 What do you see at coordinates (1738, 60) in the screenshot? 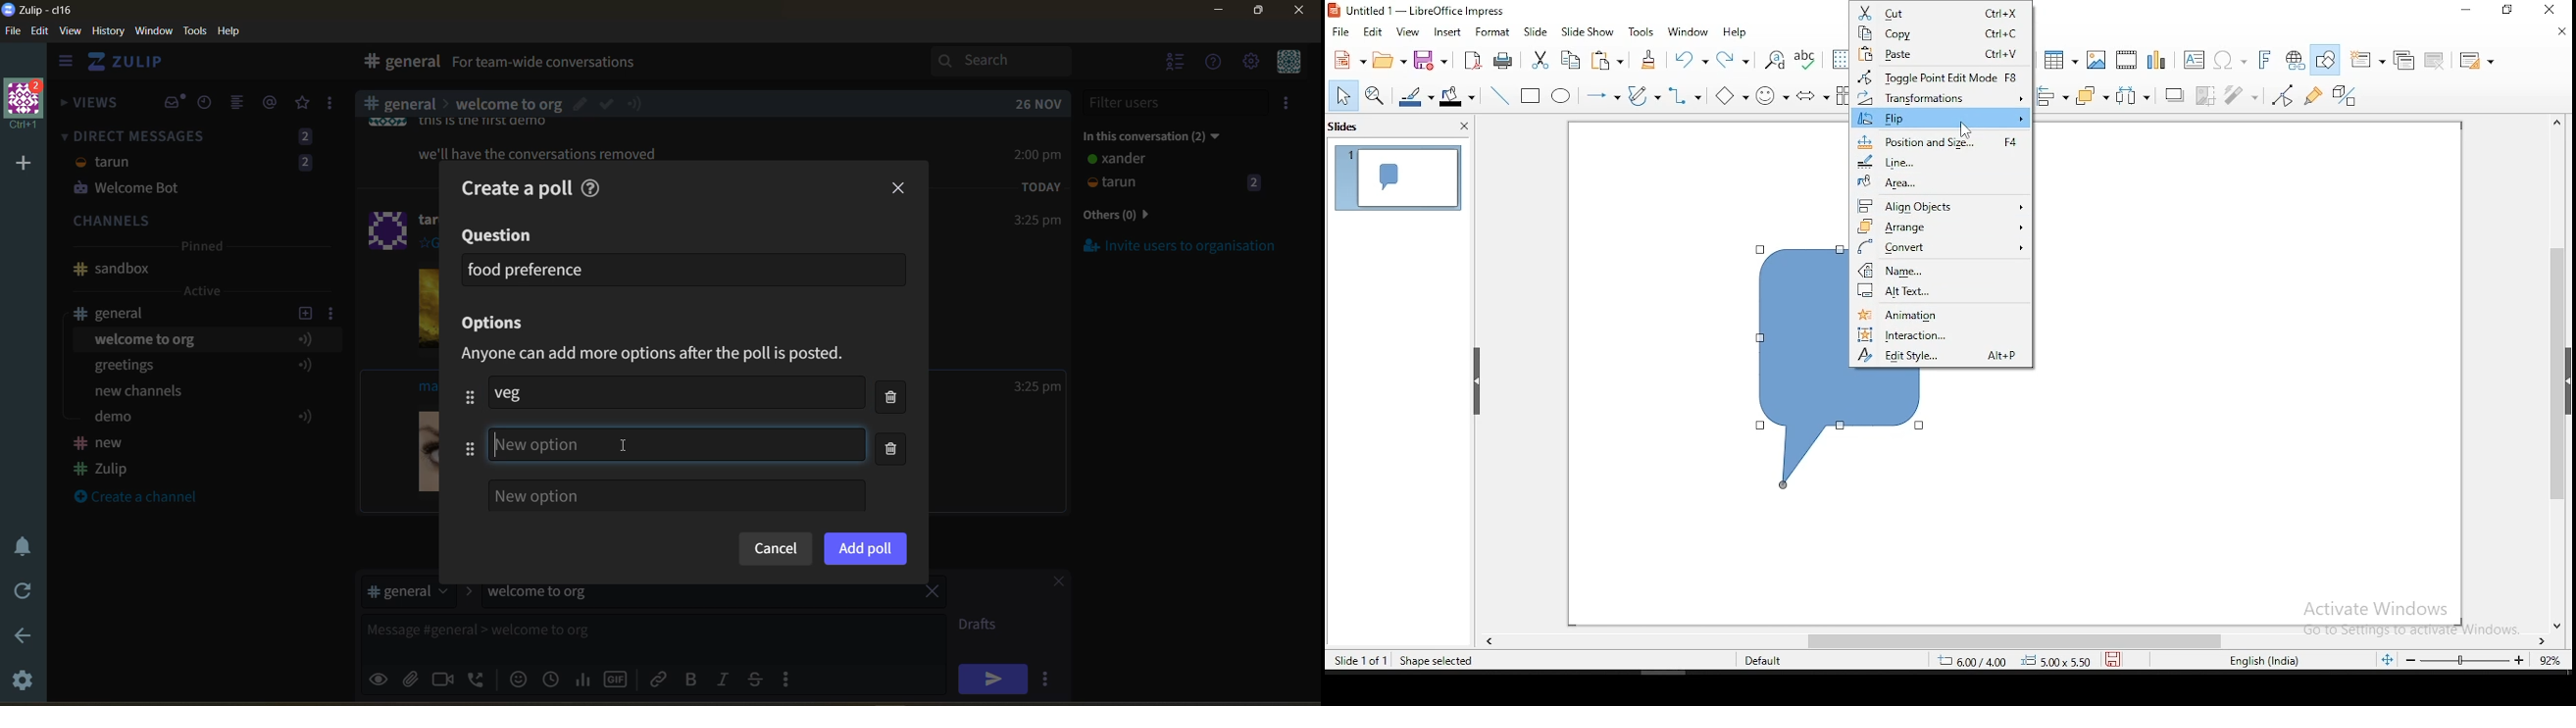
I see `redo` at bounding box center [1738, 60].